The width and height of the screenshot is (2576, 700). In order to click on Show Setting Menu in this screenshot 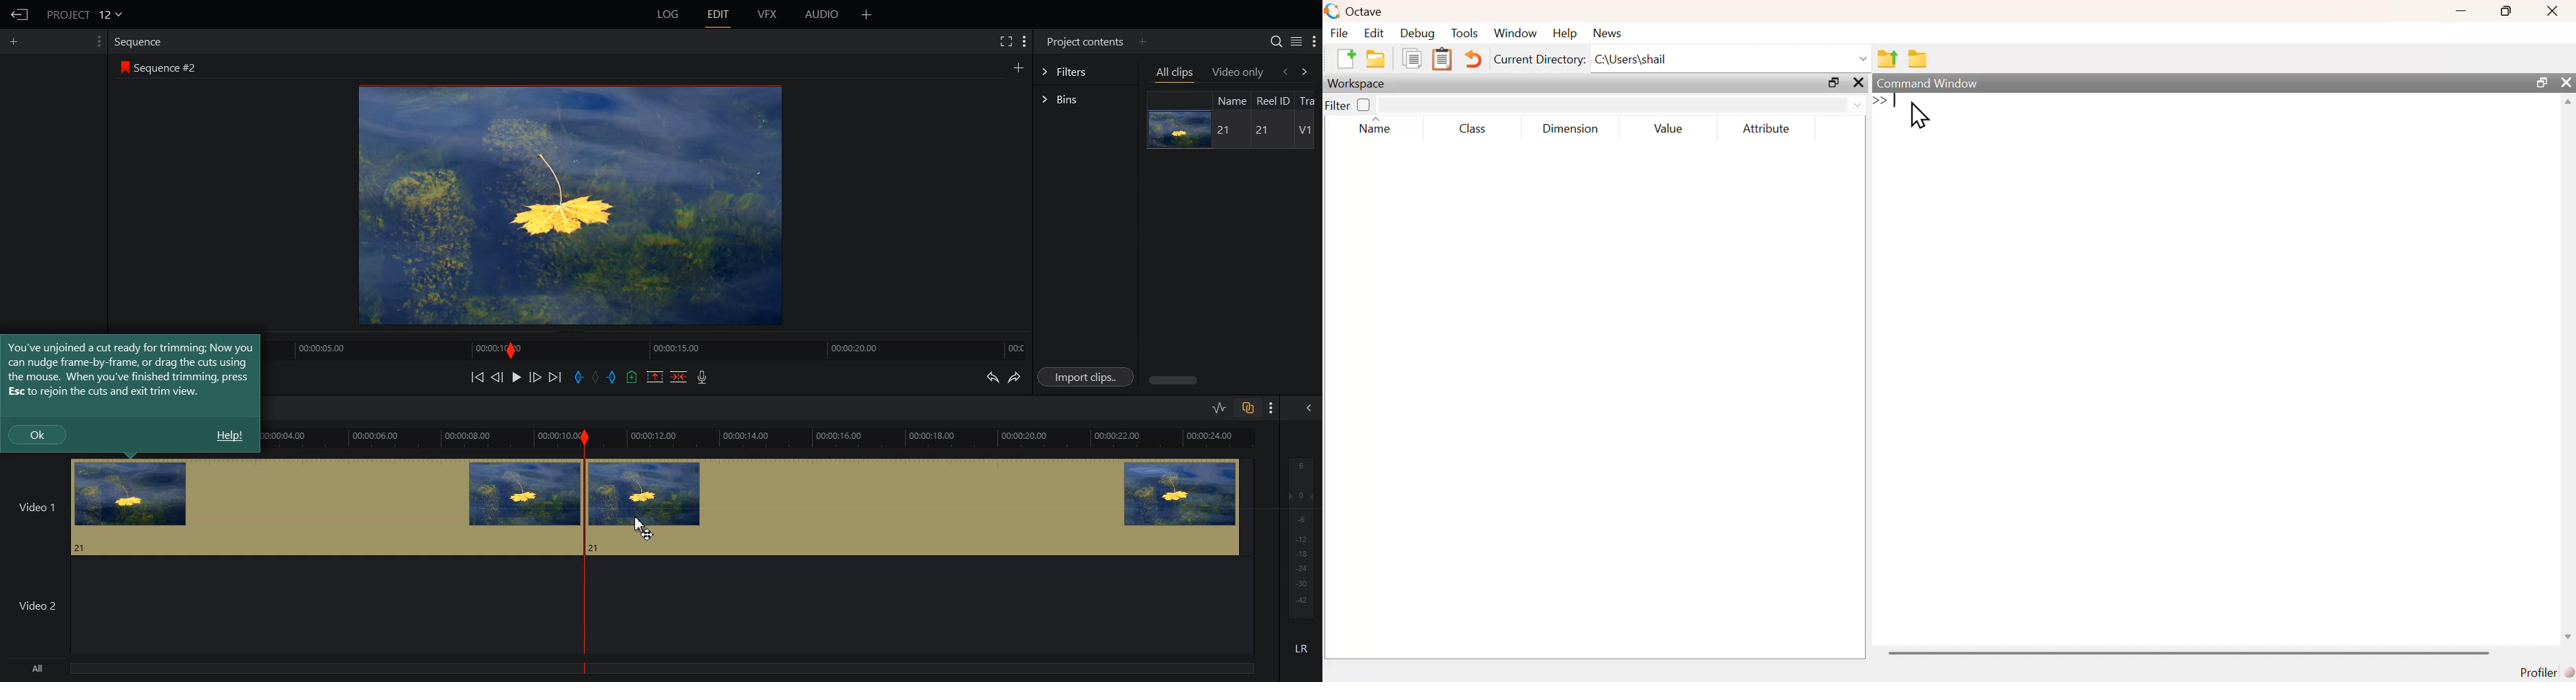, I will do `click(1313, 42)`.